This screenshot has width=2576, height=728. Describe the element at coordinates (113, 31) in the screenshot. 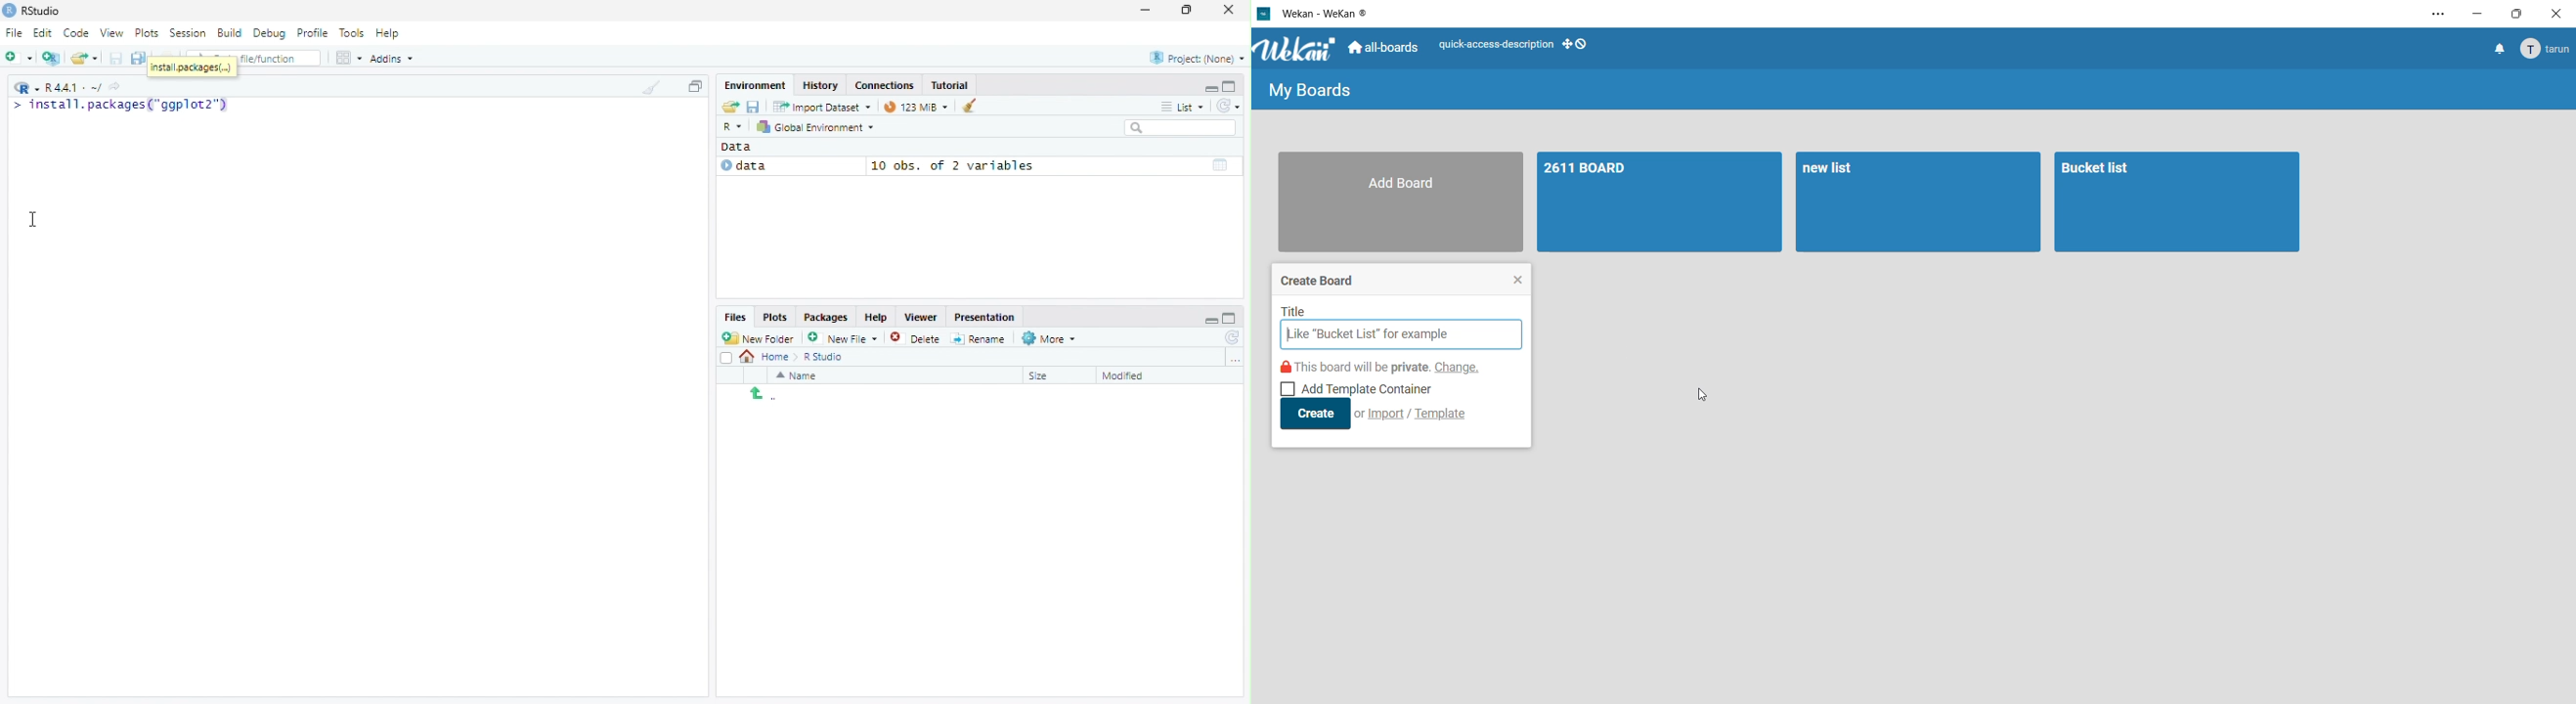

I see `View` at that location.